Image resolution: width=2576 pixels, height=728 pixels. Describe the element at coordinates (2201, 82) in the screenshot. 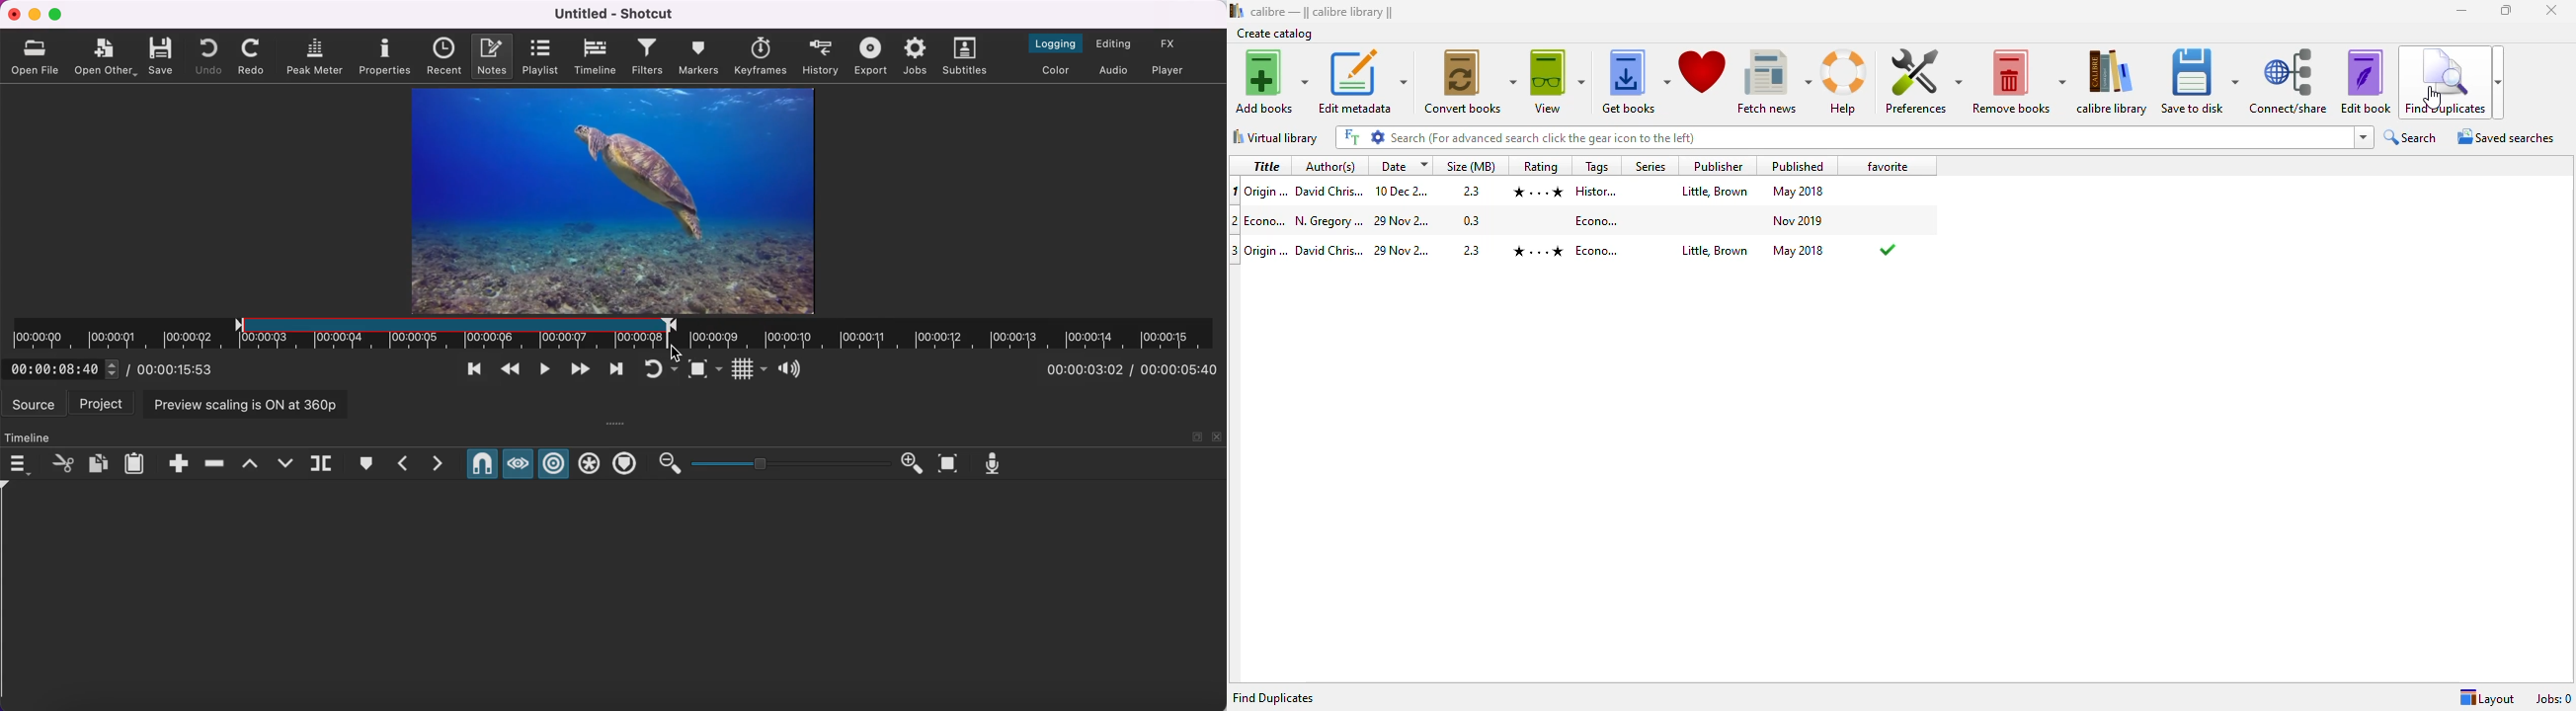

I see `save to disk` at that location.